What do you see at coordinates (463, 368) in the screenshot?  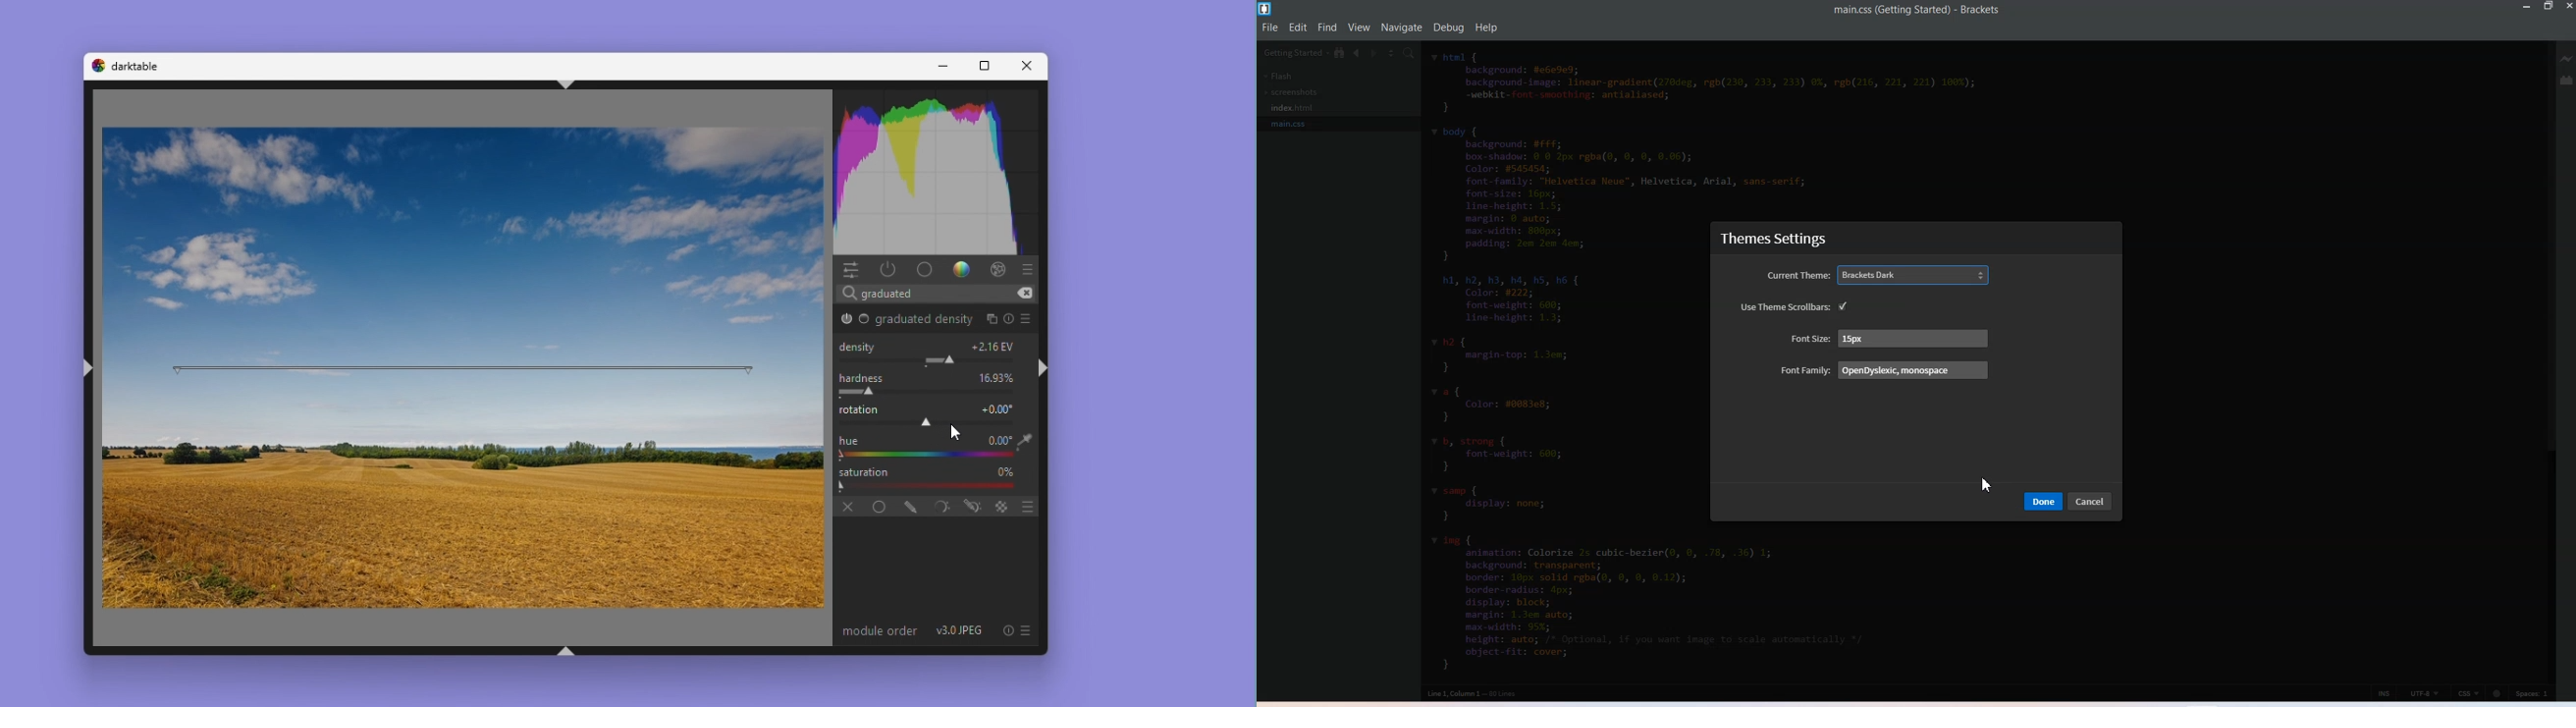 I see `rotation bar` at bounding box center [463, 368].